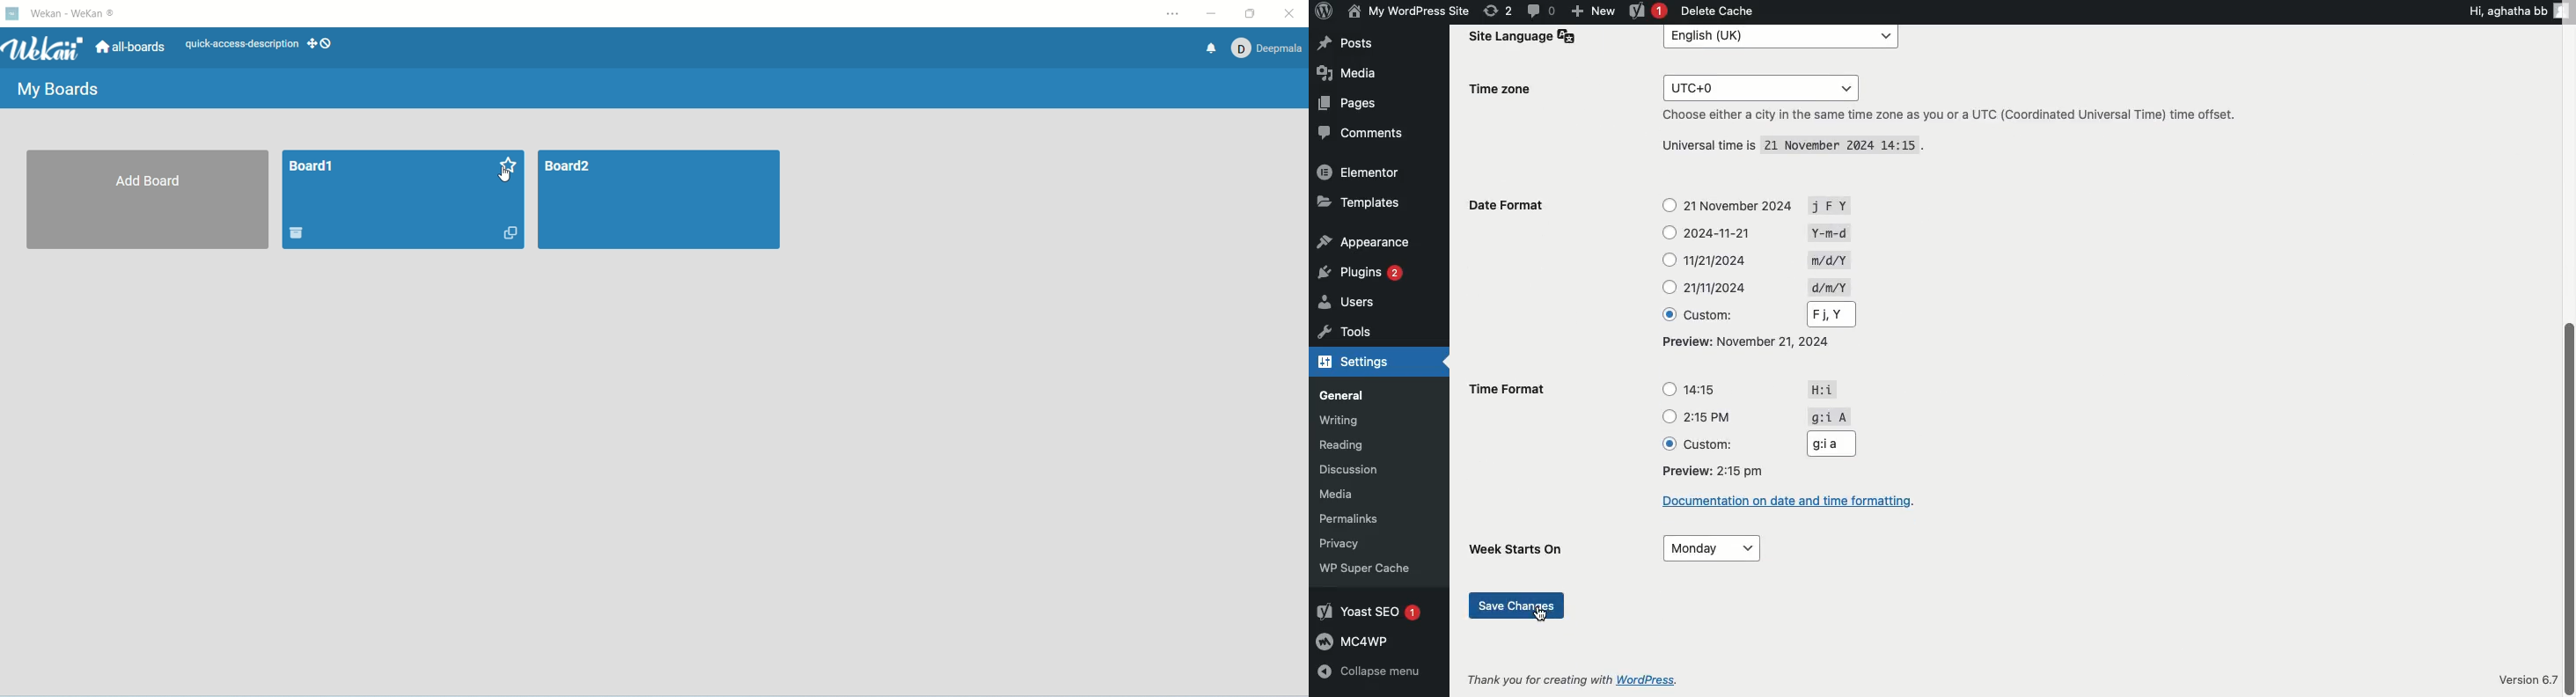 The height and width of the screenshot is (700, 2576). I want to click on settings and more, so click(1174, 14).